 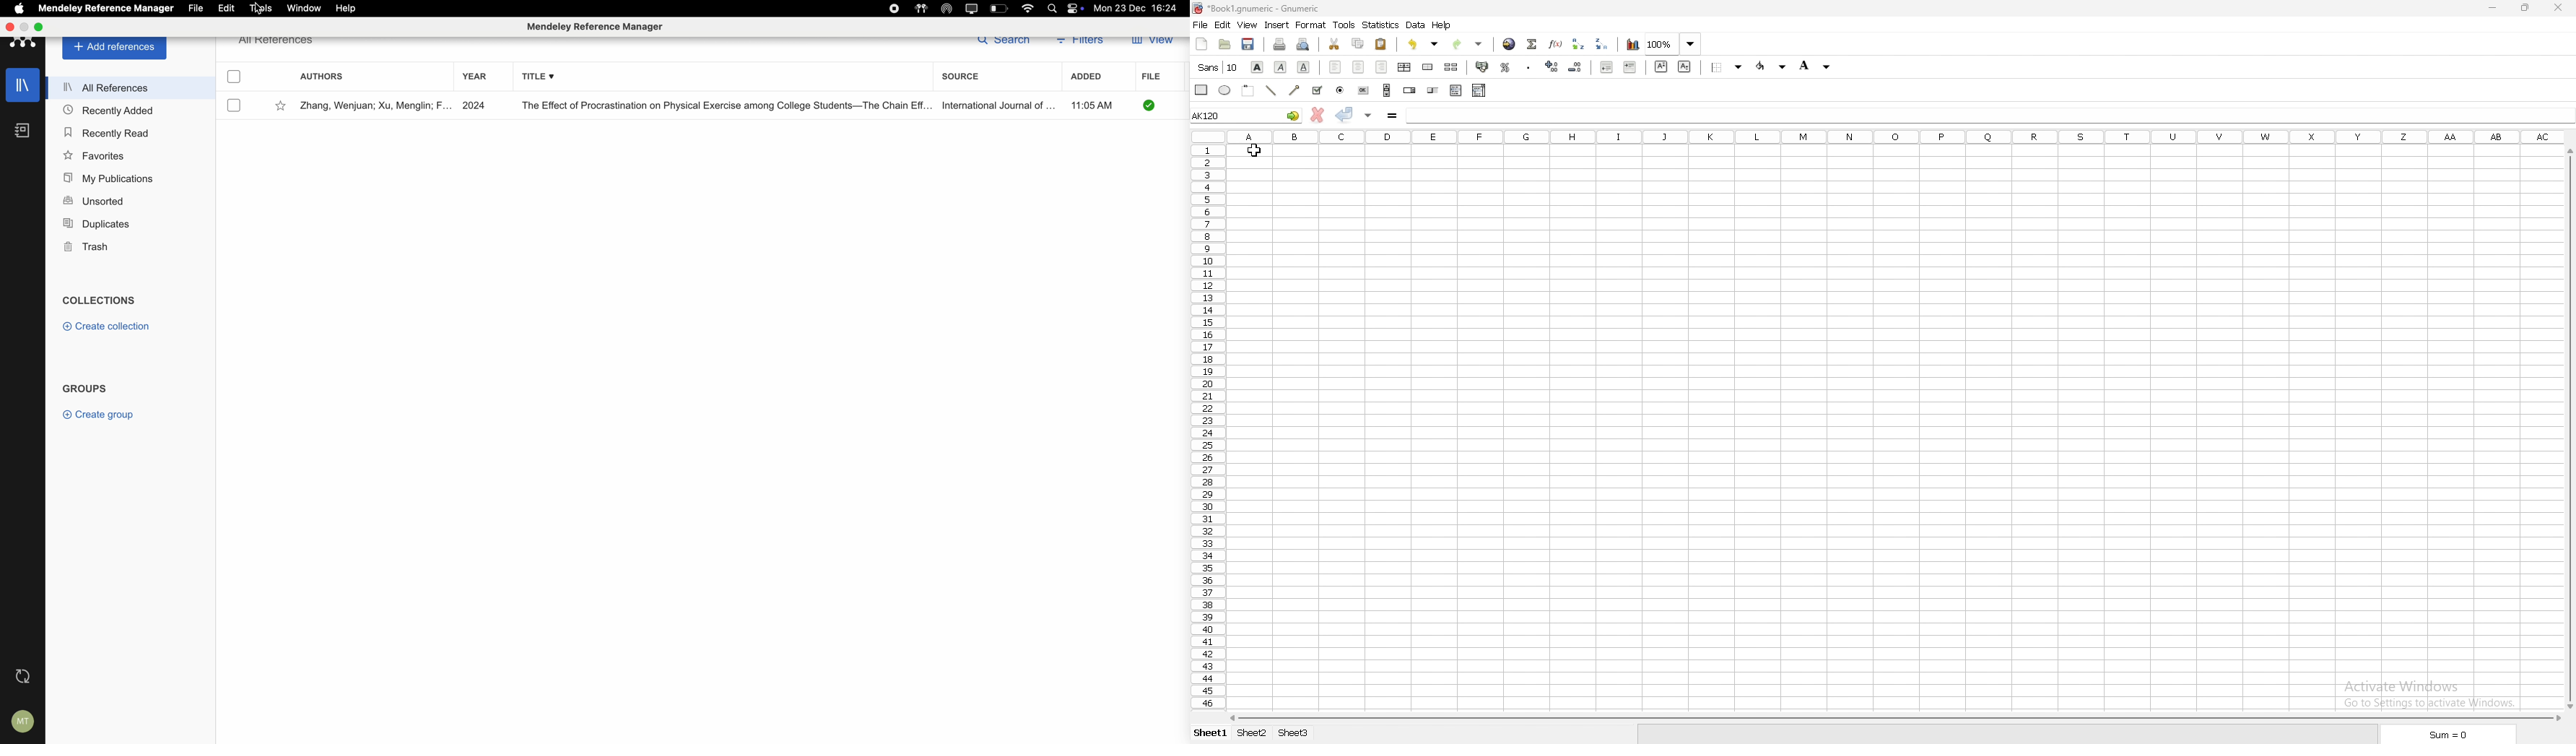 What do you see at coordinates (2447, 735) in the screenshot?
I see `sum` at bounding box center [2447, 735].